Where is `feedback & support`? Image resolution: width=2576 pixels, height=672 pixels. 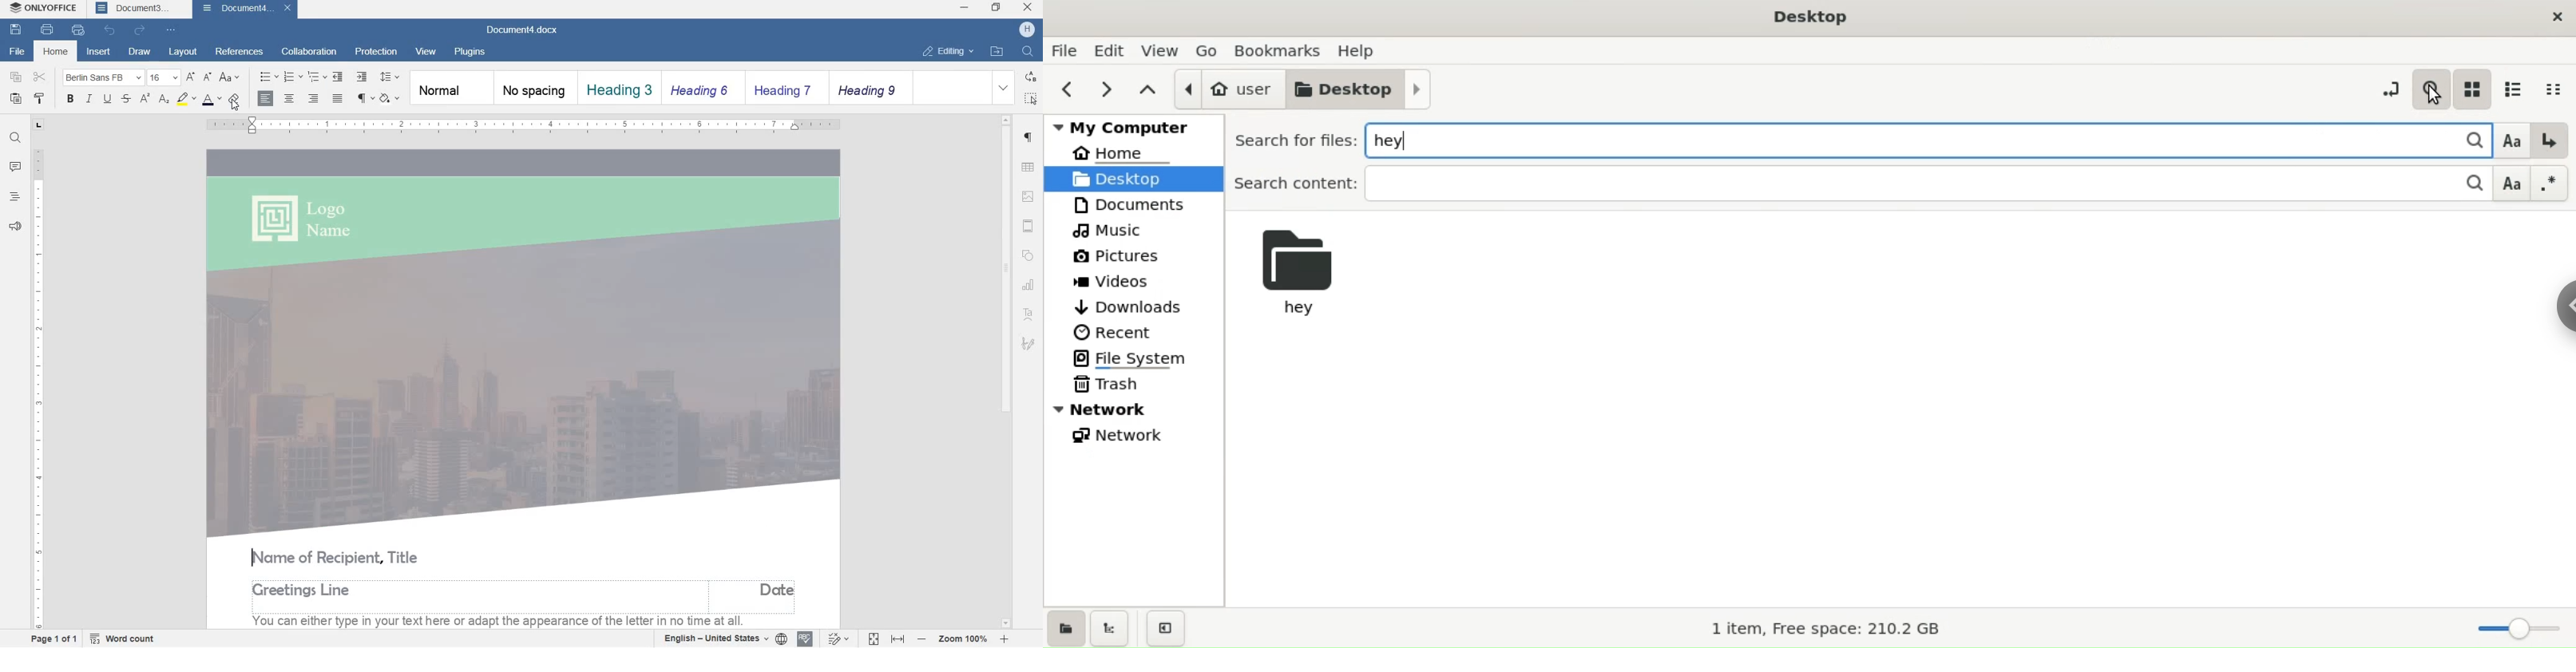 feedback & support is located at coordinates (15, 225).